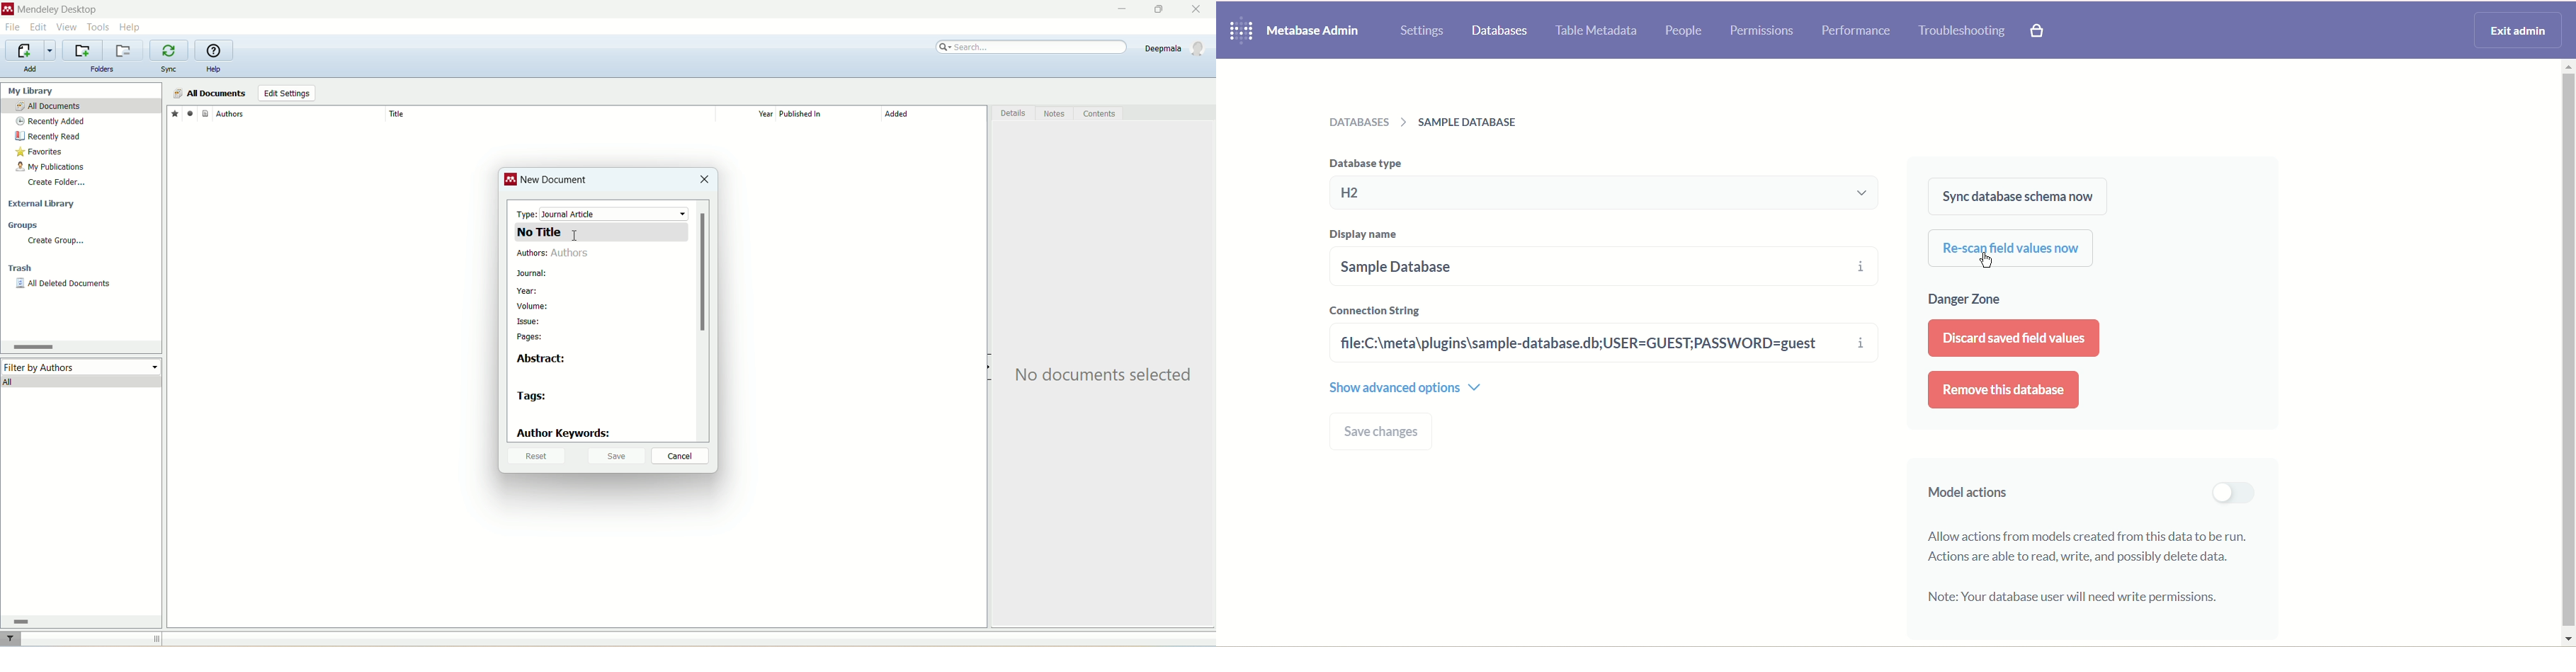  What do you see at coordinates (535, 457) in the screenshot?
I see `reset` at bounding box center [535, 457].